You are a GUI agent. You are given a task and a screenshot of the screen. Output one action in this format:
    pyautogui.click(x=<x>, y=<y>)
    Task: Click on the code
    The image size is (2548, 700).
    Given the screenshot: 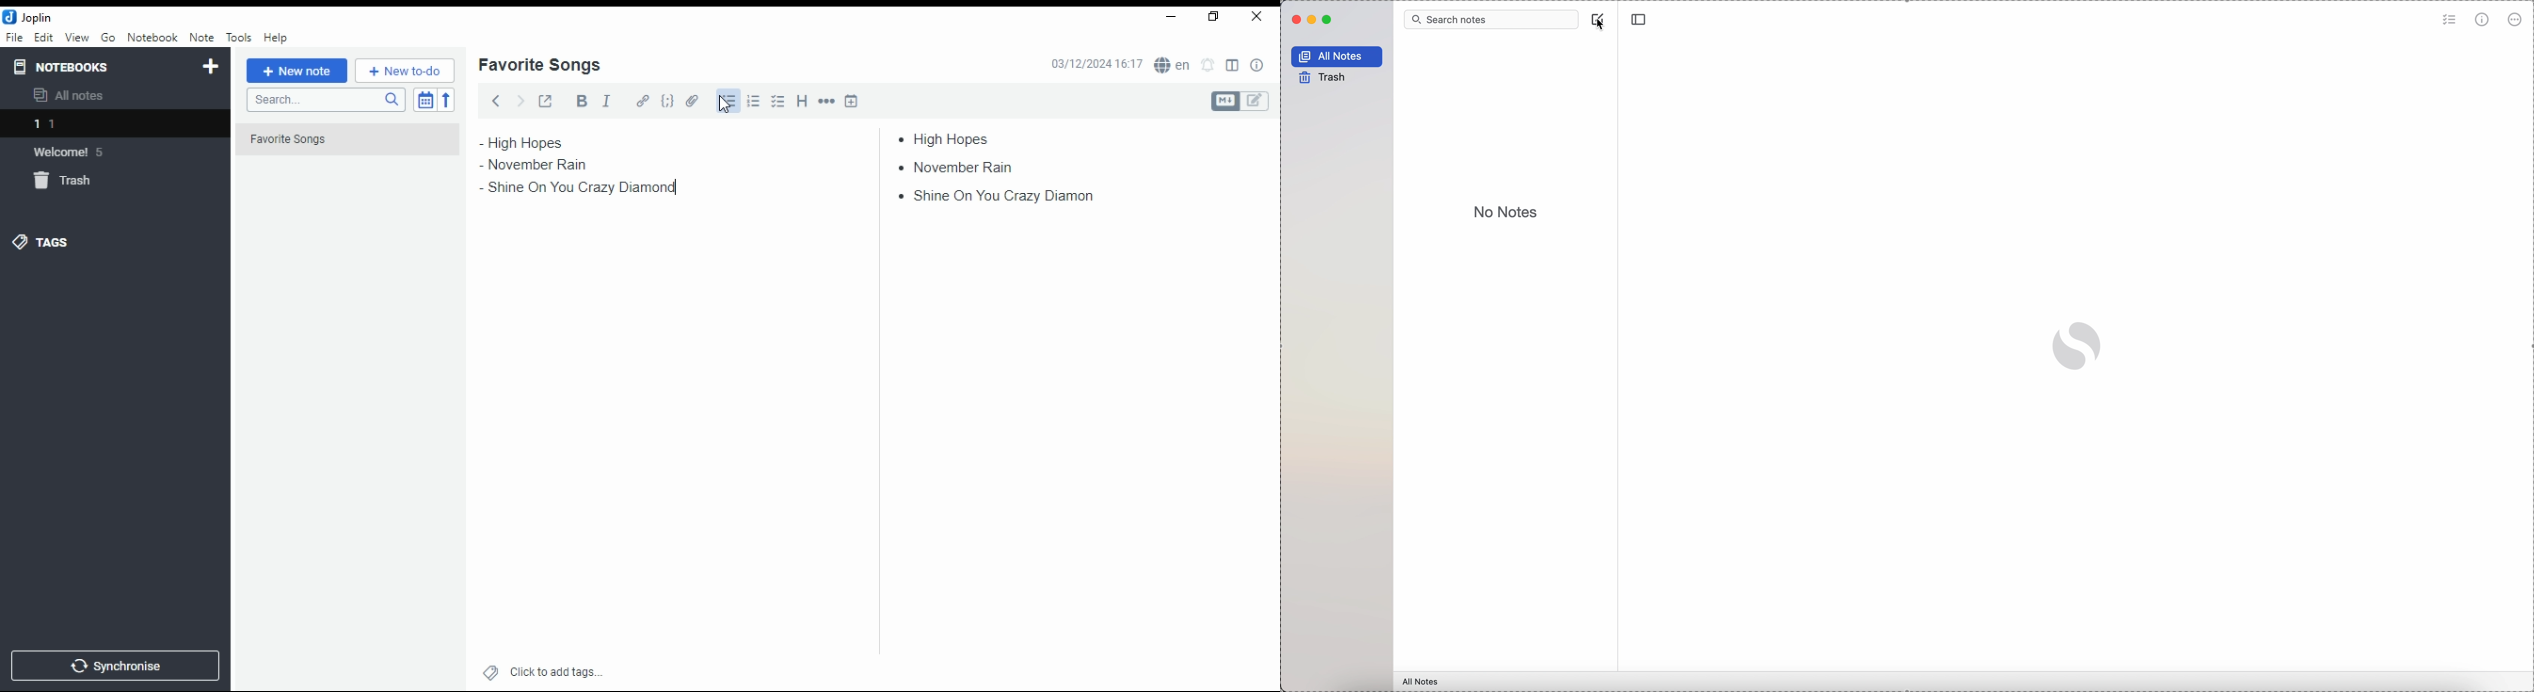 What is the action you would take?
    pyautogui.click(x=667, y=101)
    